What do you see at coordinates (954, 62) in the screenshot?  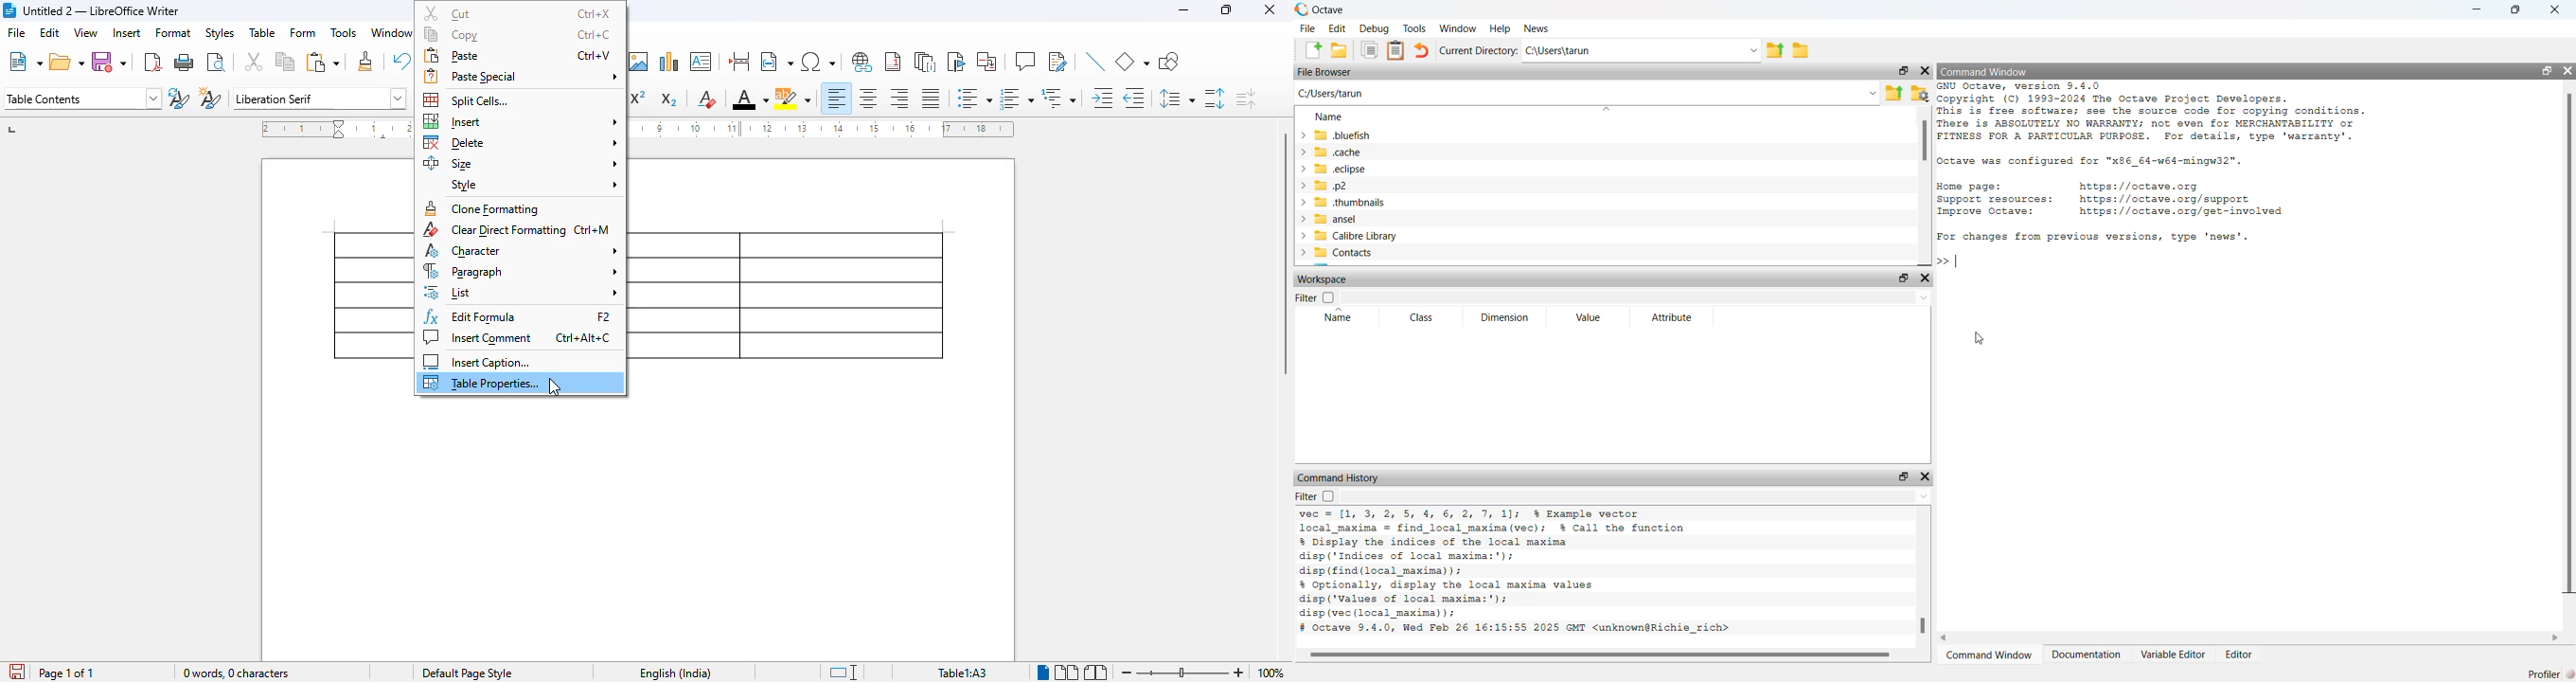 I see `insert bookmark` at bounding box center [954, 62].